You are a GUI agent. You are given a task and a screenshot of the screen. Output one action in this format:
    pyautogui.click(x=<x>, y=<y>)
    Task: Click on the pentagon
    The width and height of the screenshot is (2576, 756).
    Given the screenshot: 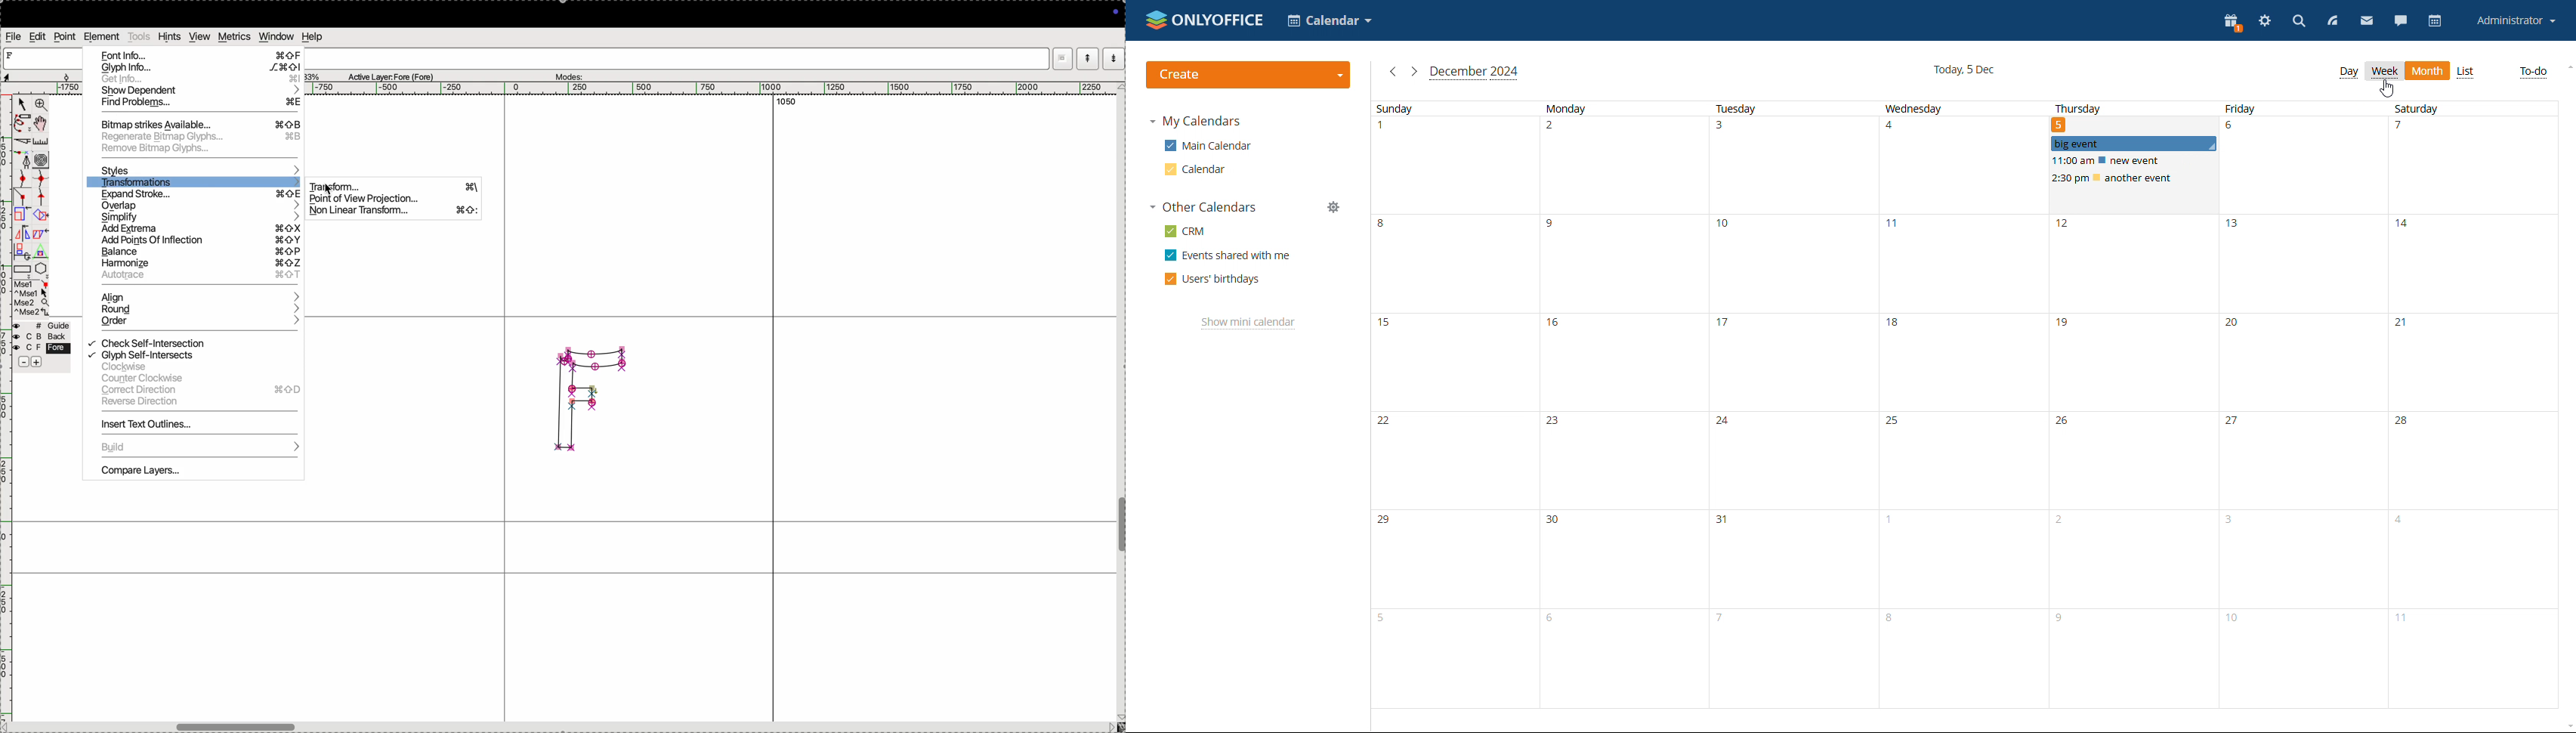 What is the action you would take?
    pyautogui.click(x=41, y=269)
    